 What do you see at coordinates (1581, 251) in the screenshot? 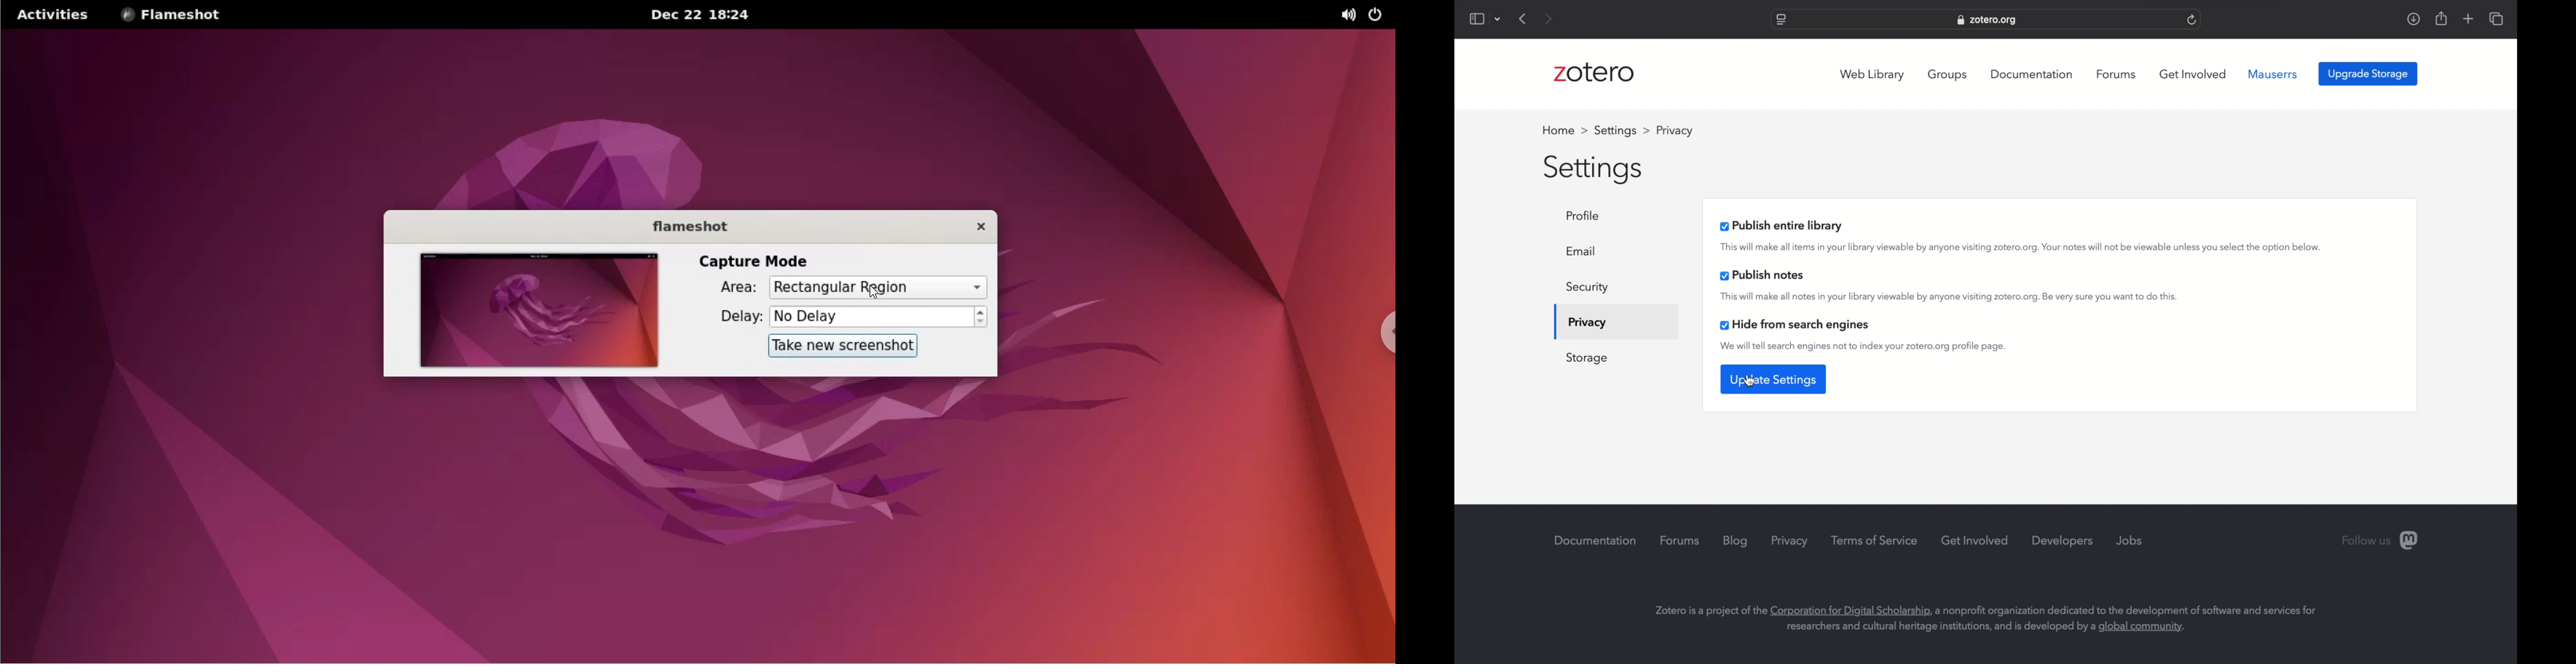
I see `email` at bounding box center [1581, 251].